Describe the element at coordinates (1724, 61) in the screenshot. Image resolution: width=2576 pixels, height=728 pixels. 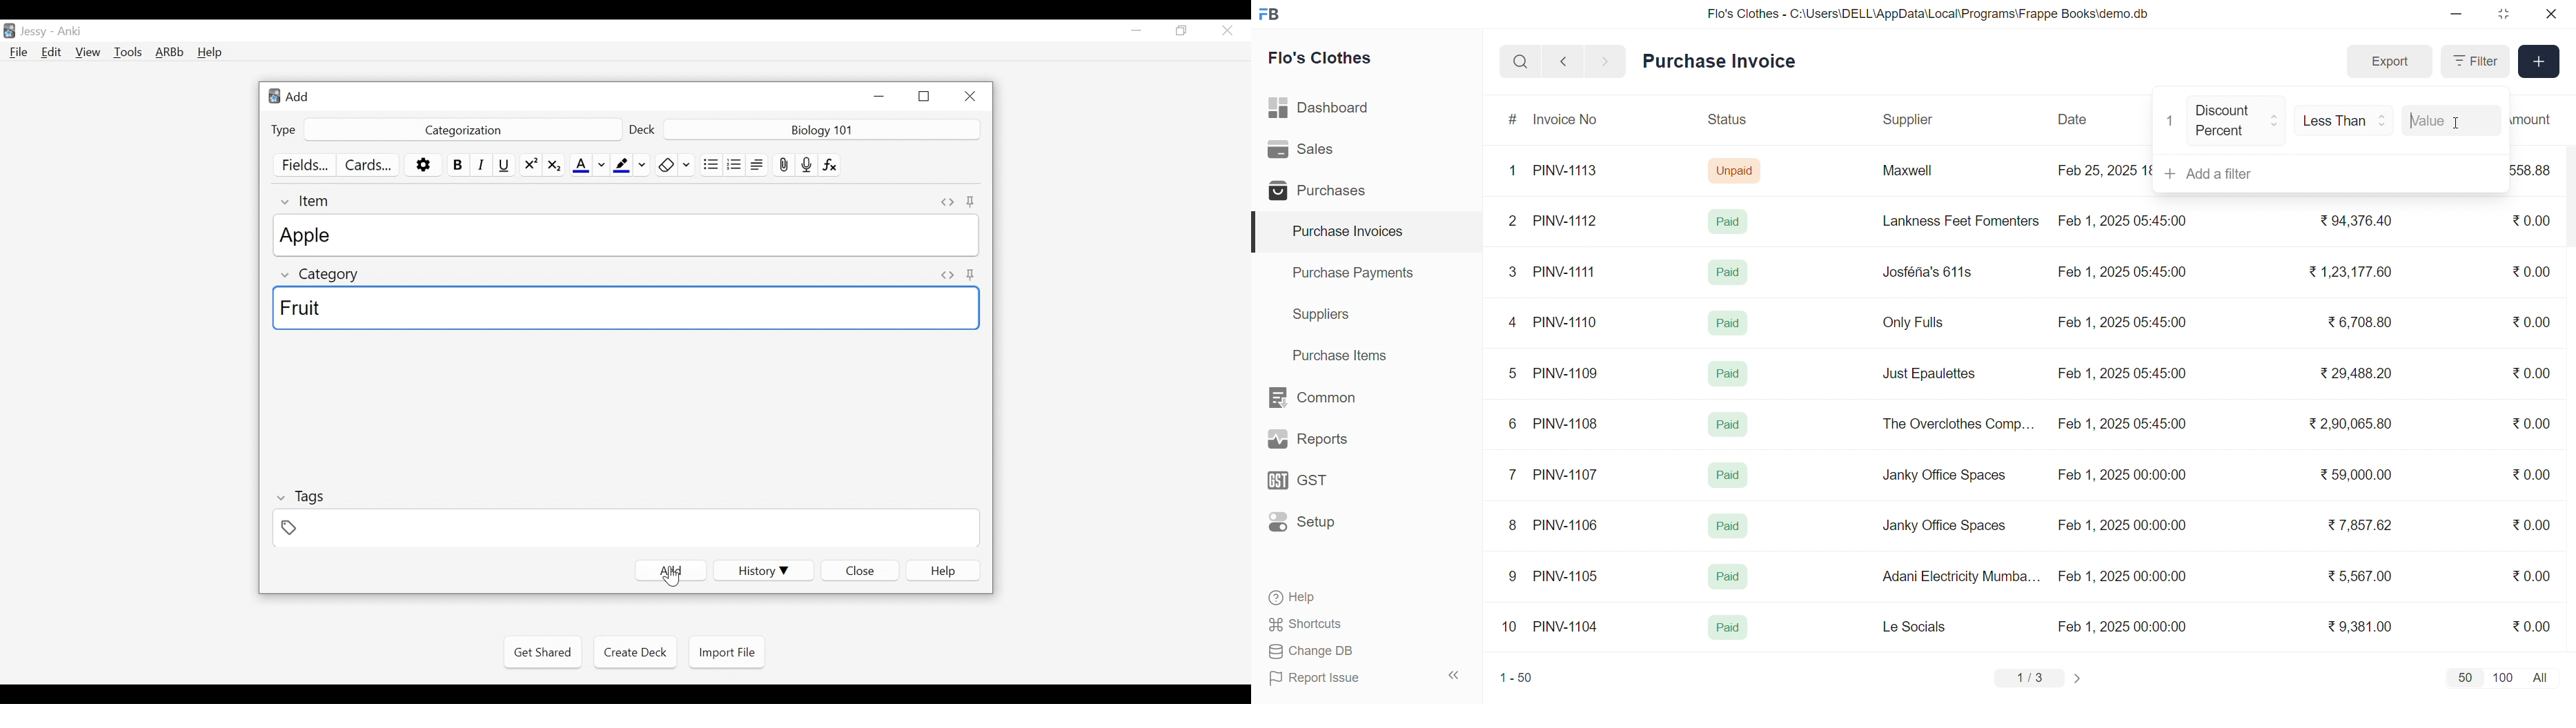
I see `Purchase Invoice` at that location.